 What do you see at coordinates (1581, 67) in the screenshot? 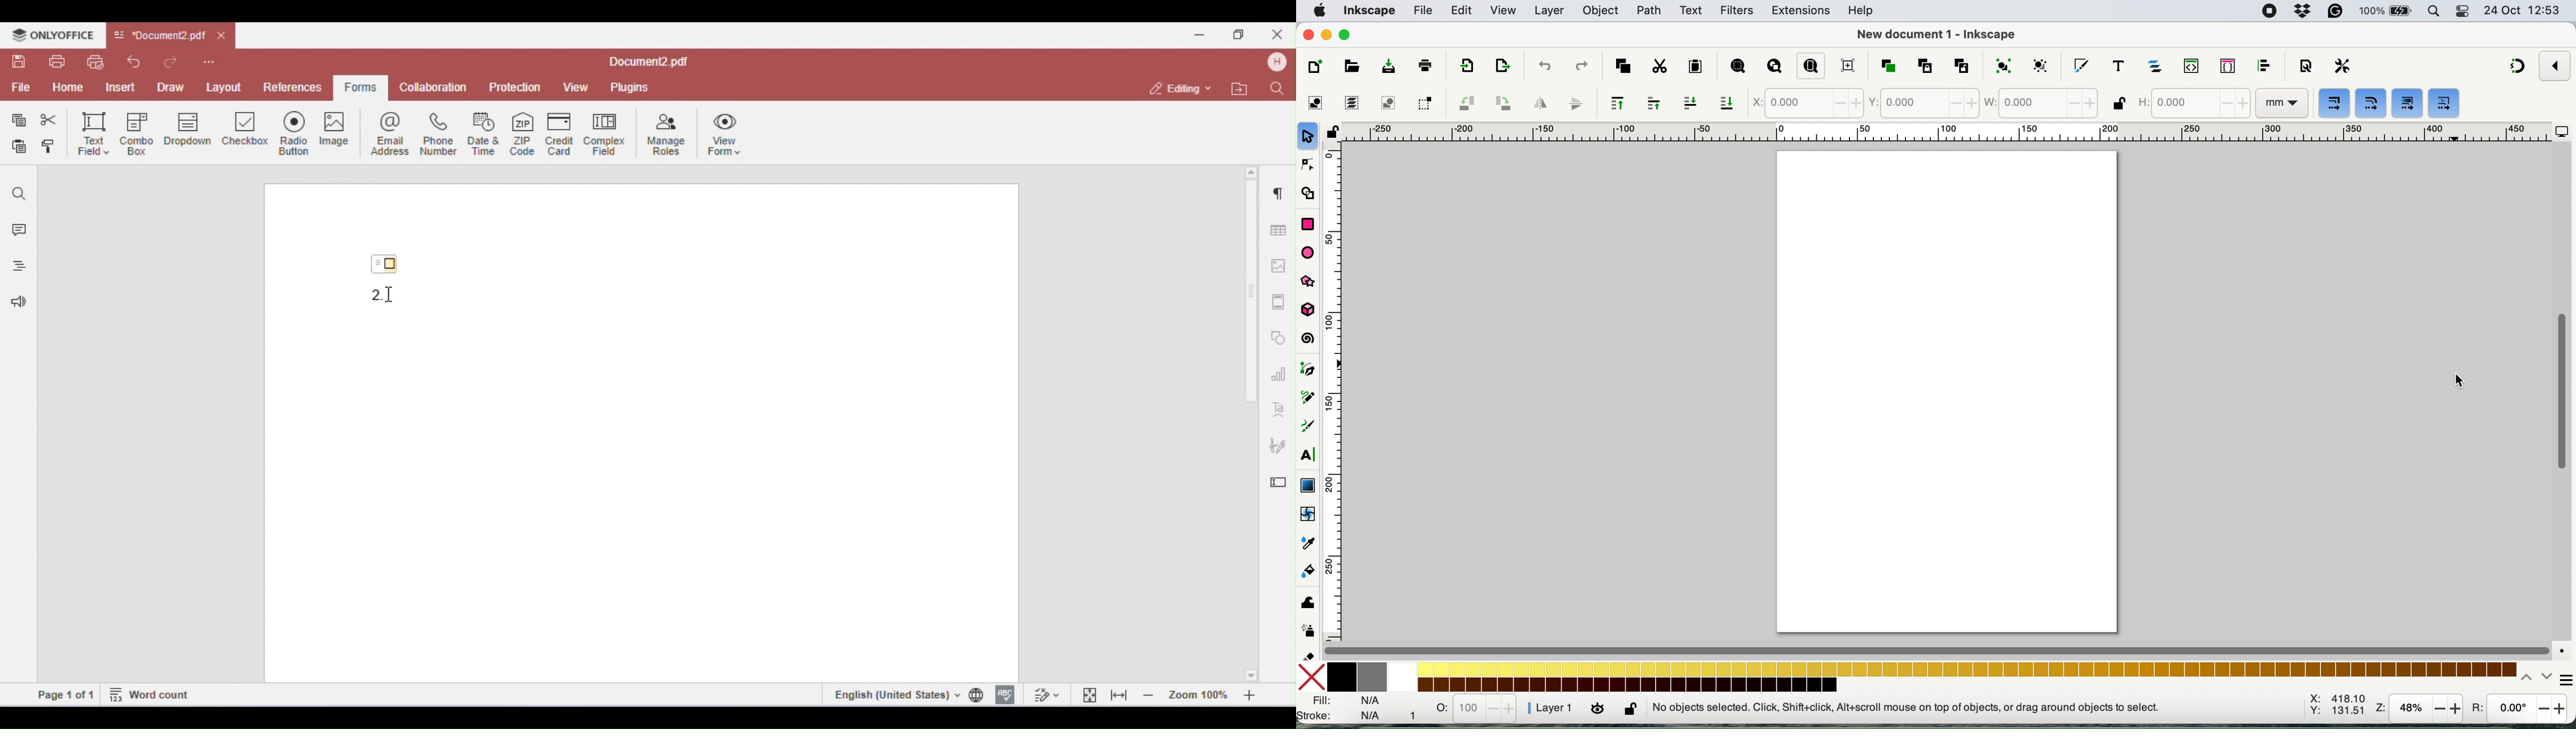
I see `redo` at bounding box center [1581, 67].